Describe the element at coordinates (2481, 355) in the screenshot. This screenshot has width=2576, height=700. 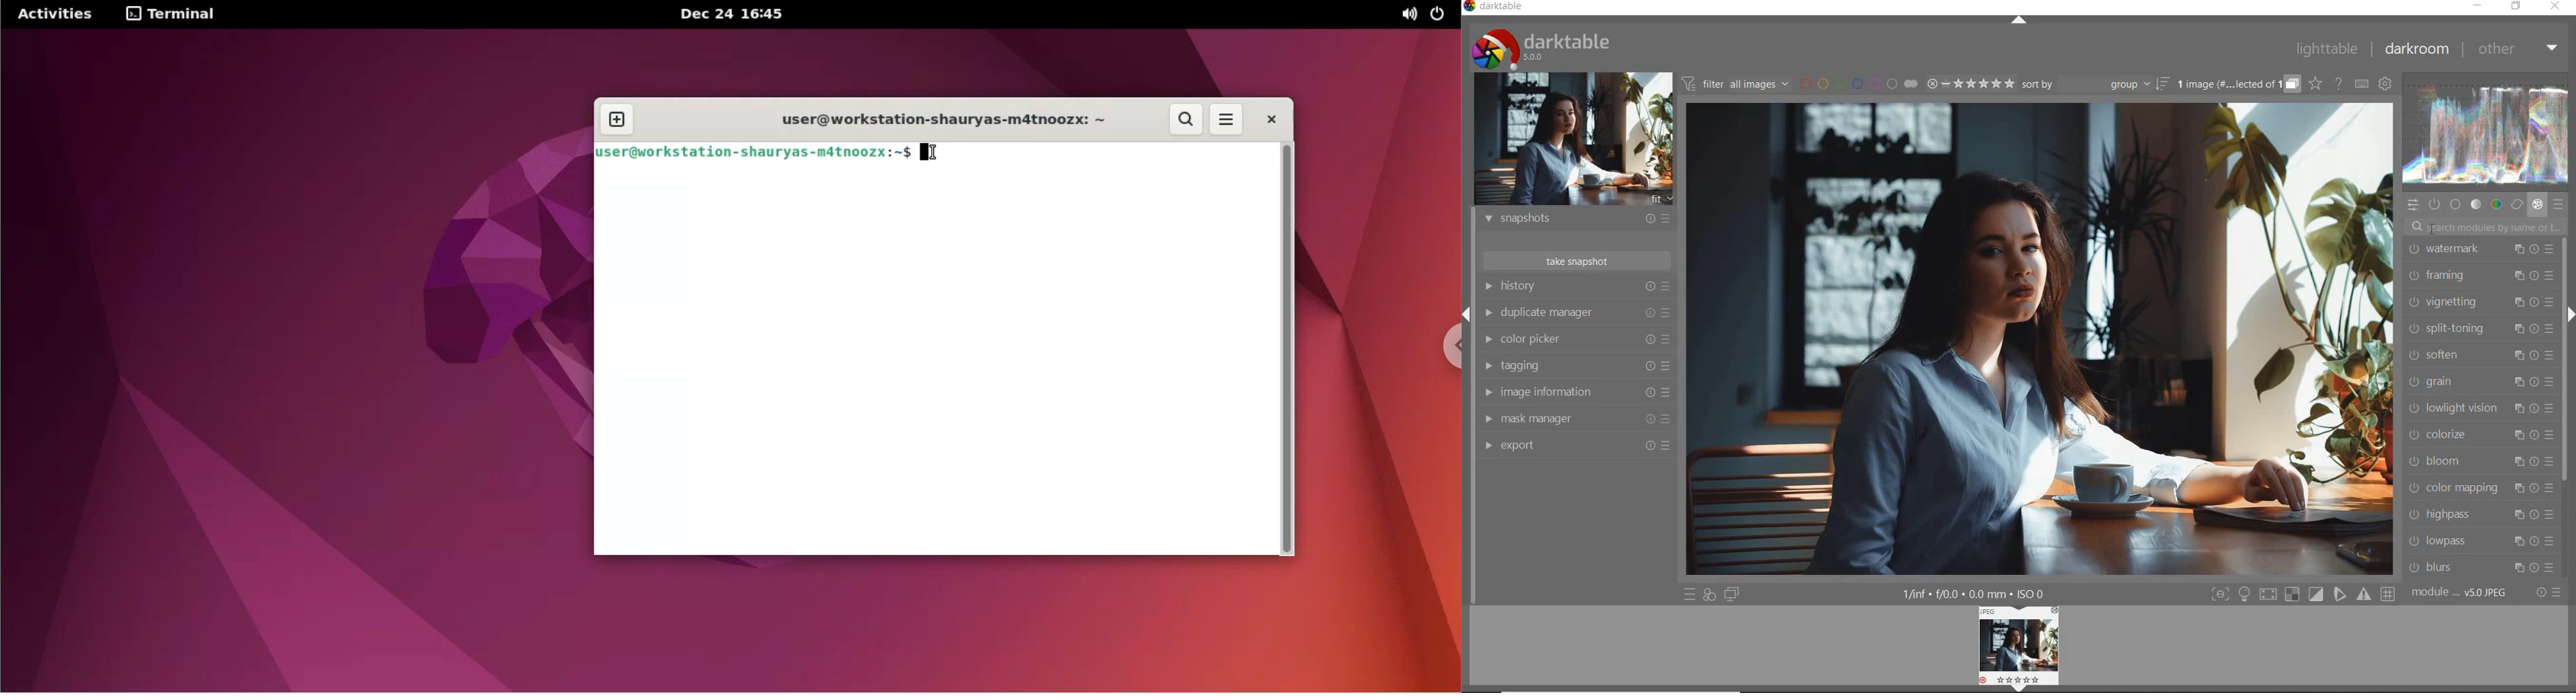
I see `soften` at that location.